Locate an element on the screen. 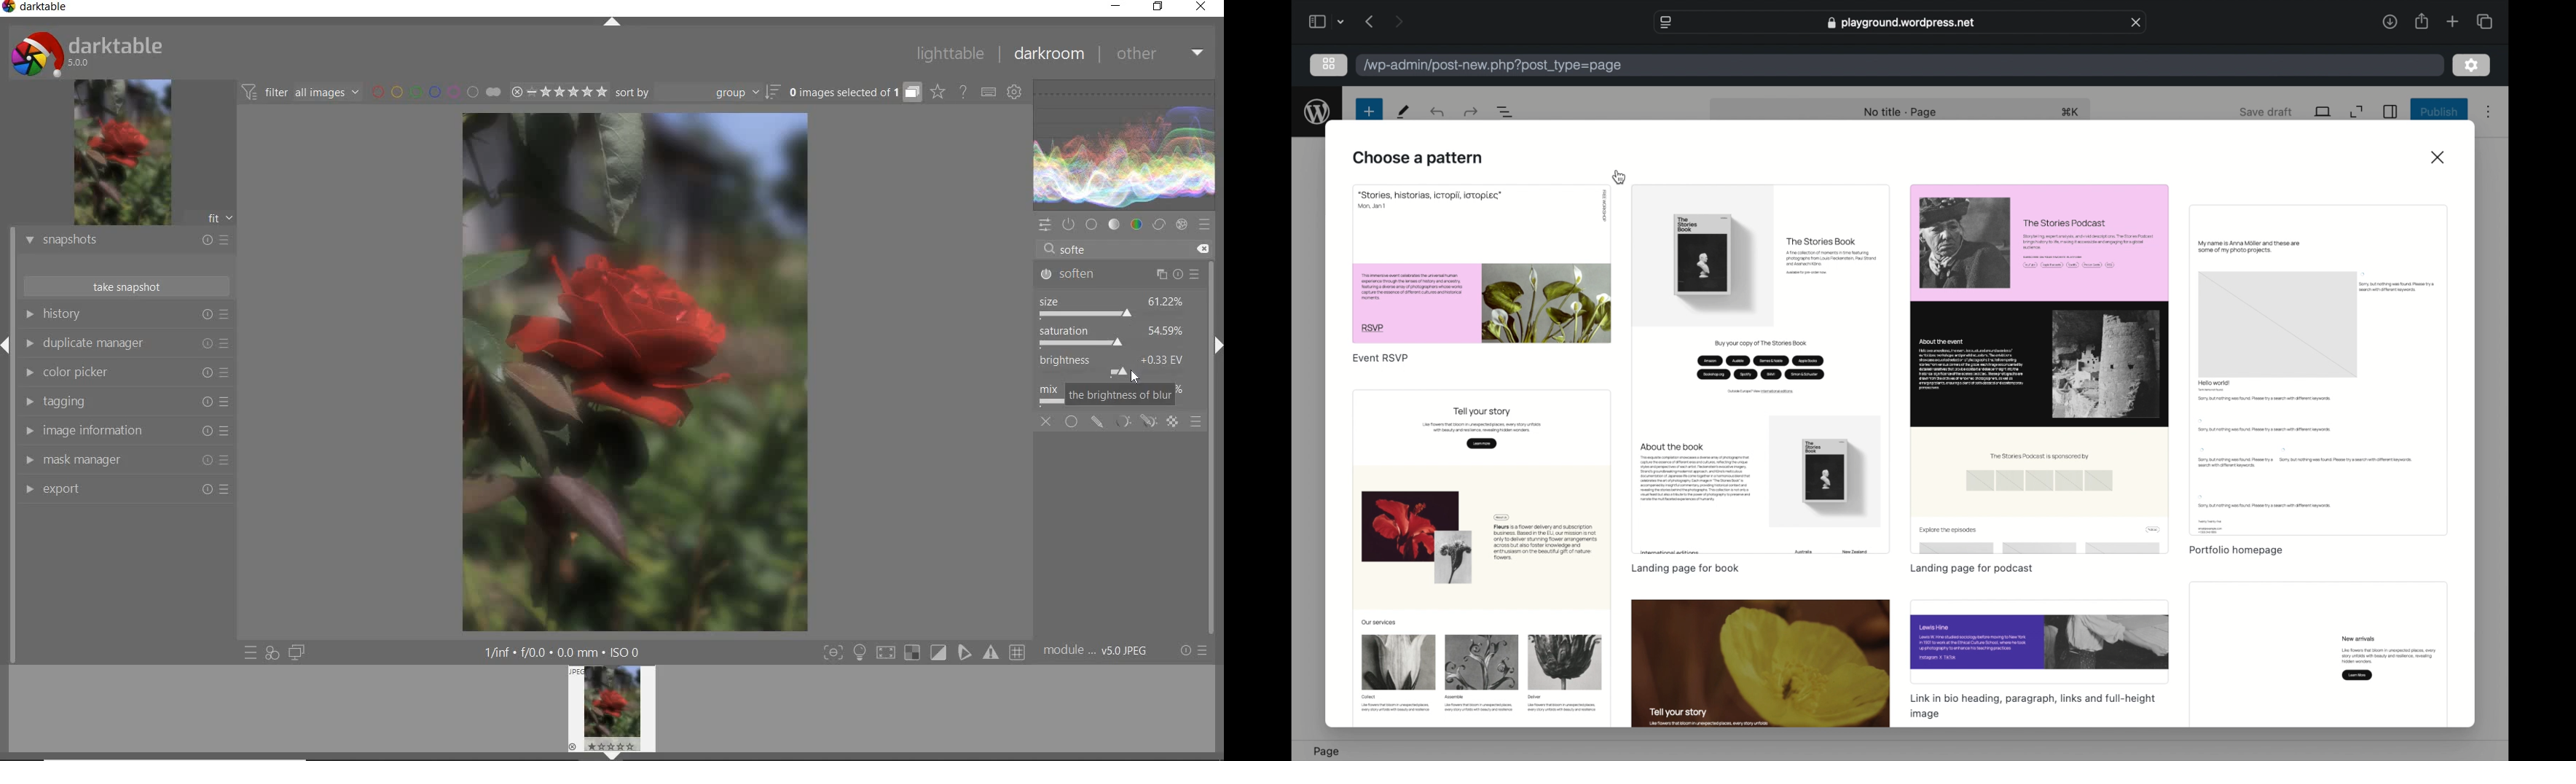 Image resolution: width=2576 pixels, height=784 pixels. show global preferences is located at coordinates (1013, 93).